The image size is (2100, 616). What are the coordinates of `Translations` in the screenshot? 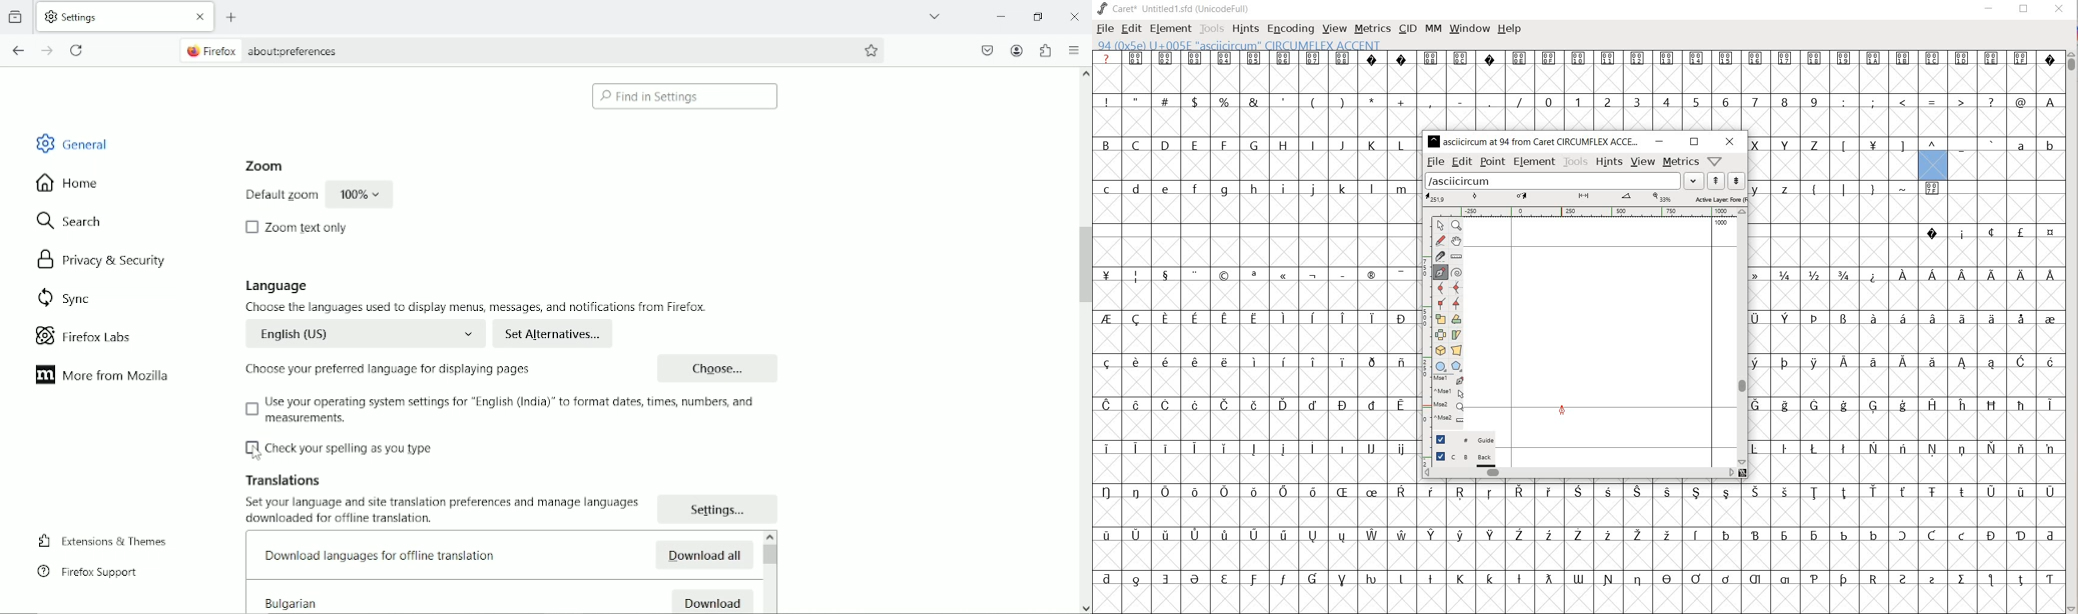 It's located at (283, 479).